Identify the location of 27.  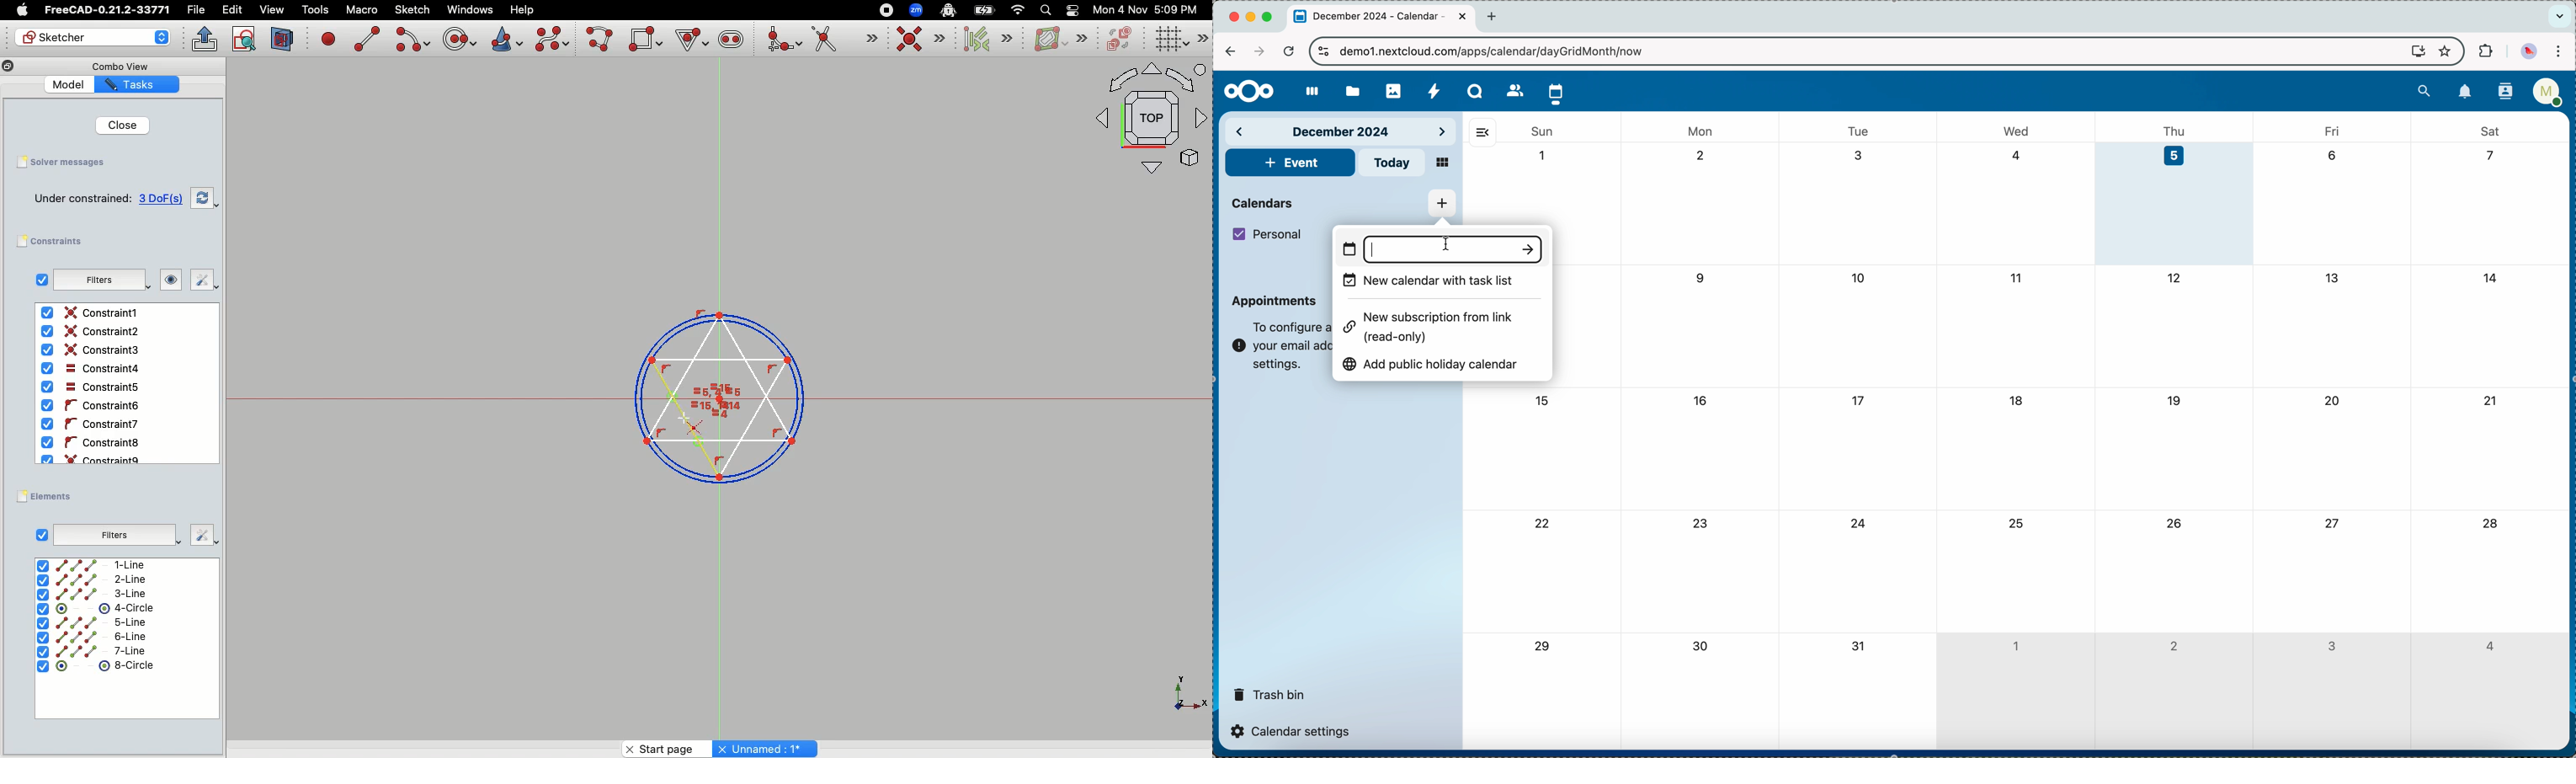
(2331, 522).